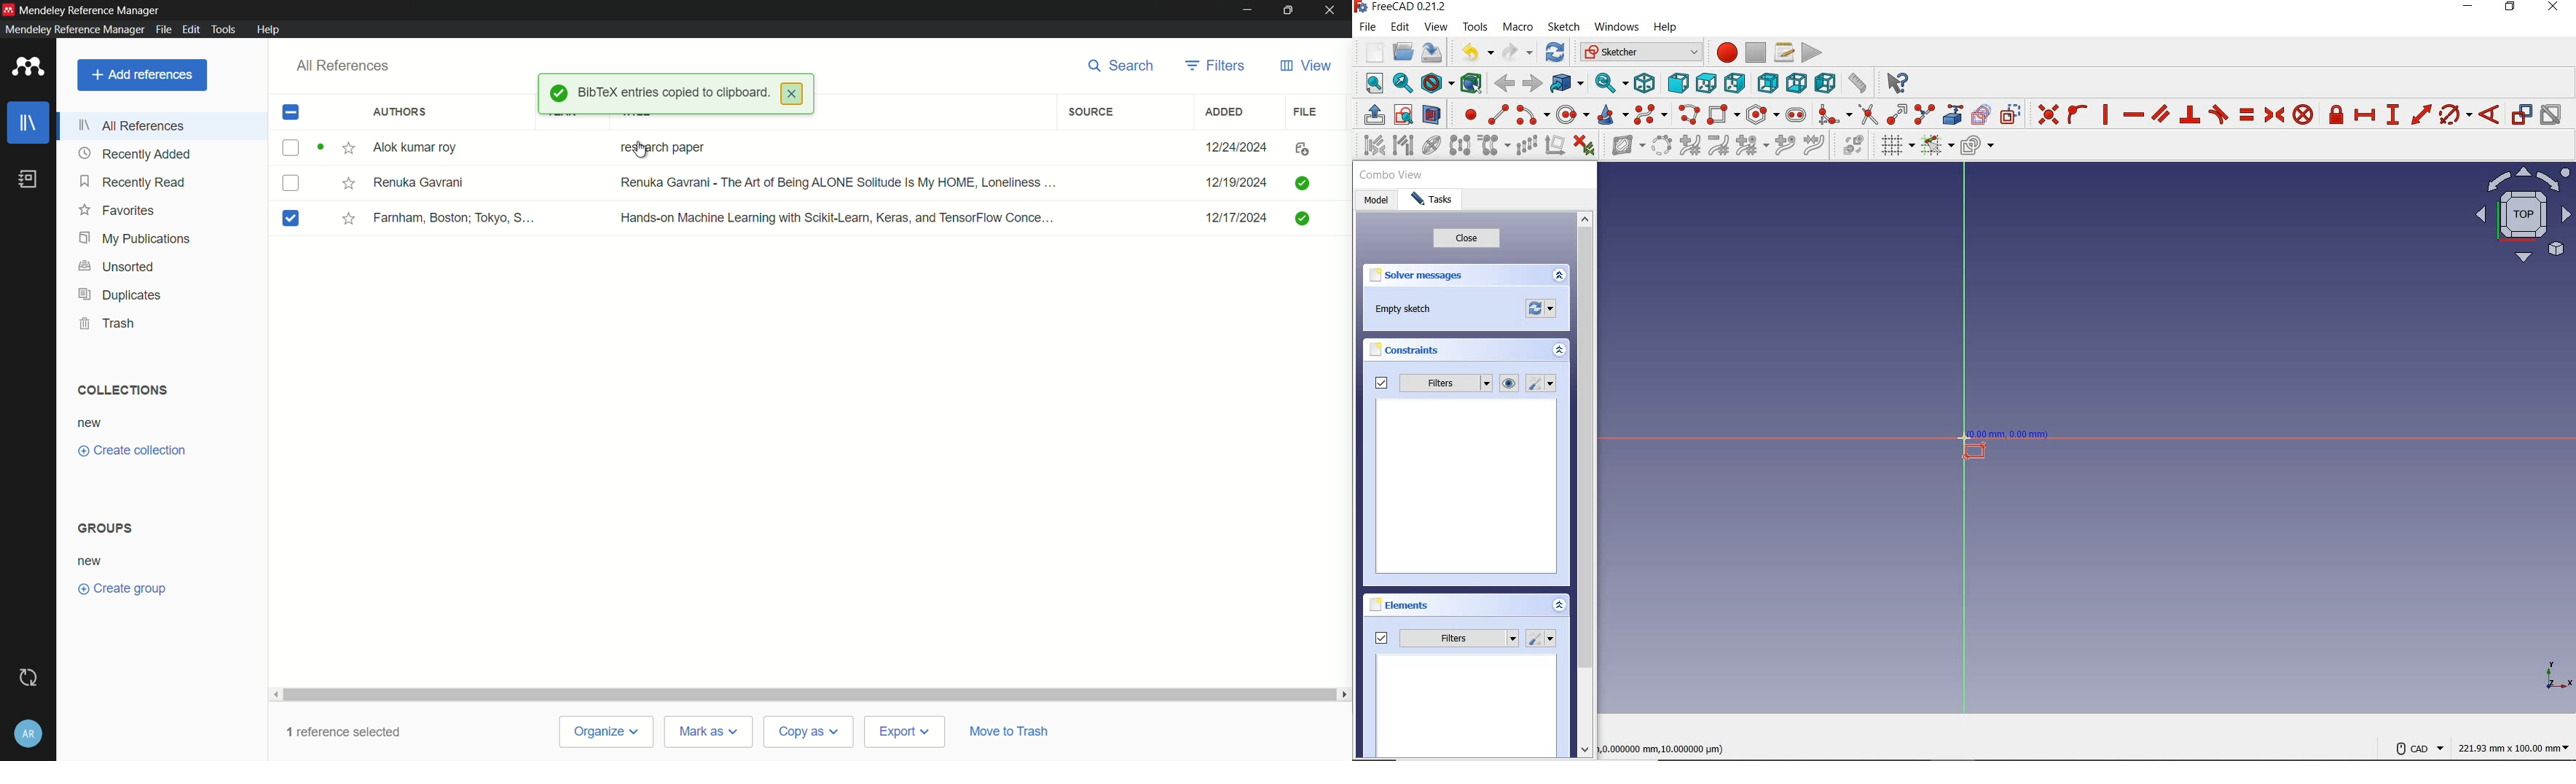 The width and height of the screenshot is (2576, 784). Describe the element at coordinates (1495, 147) in the screenshot. I see `clone` at that location.